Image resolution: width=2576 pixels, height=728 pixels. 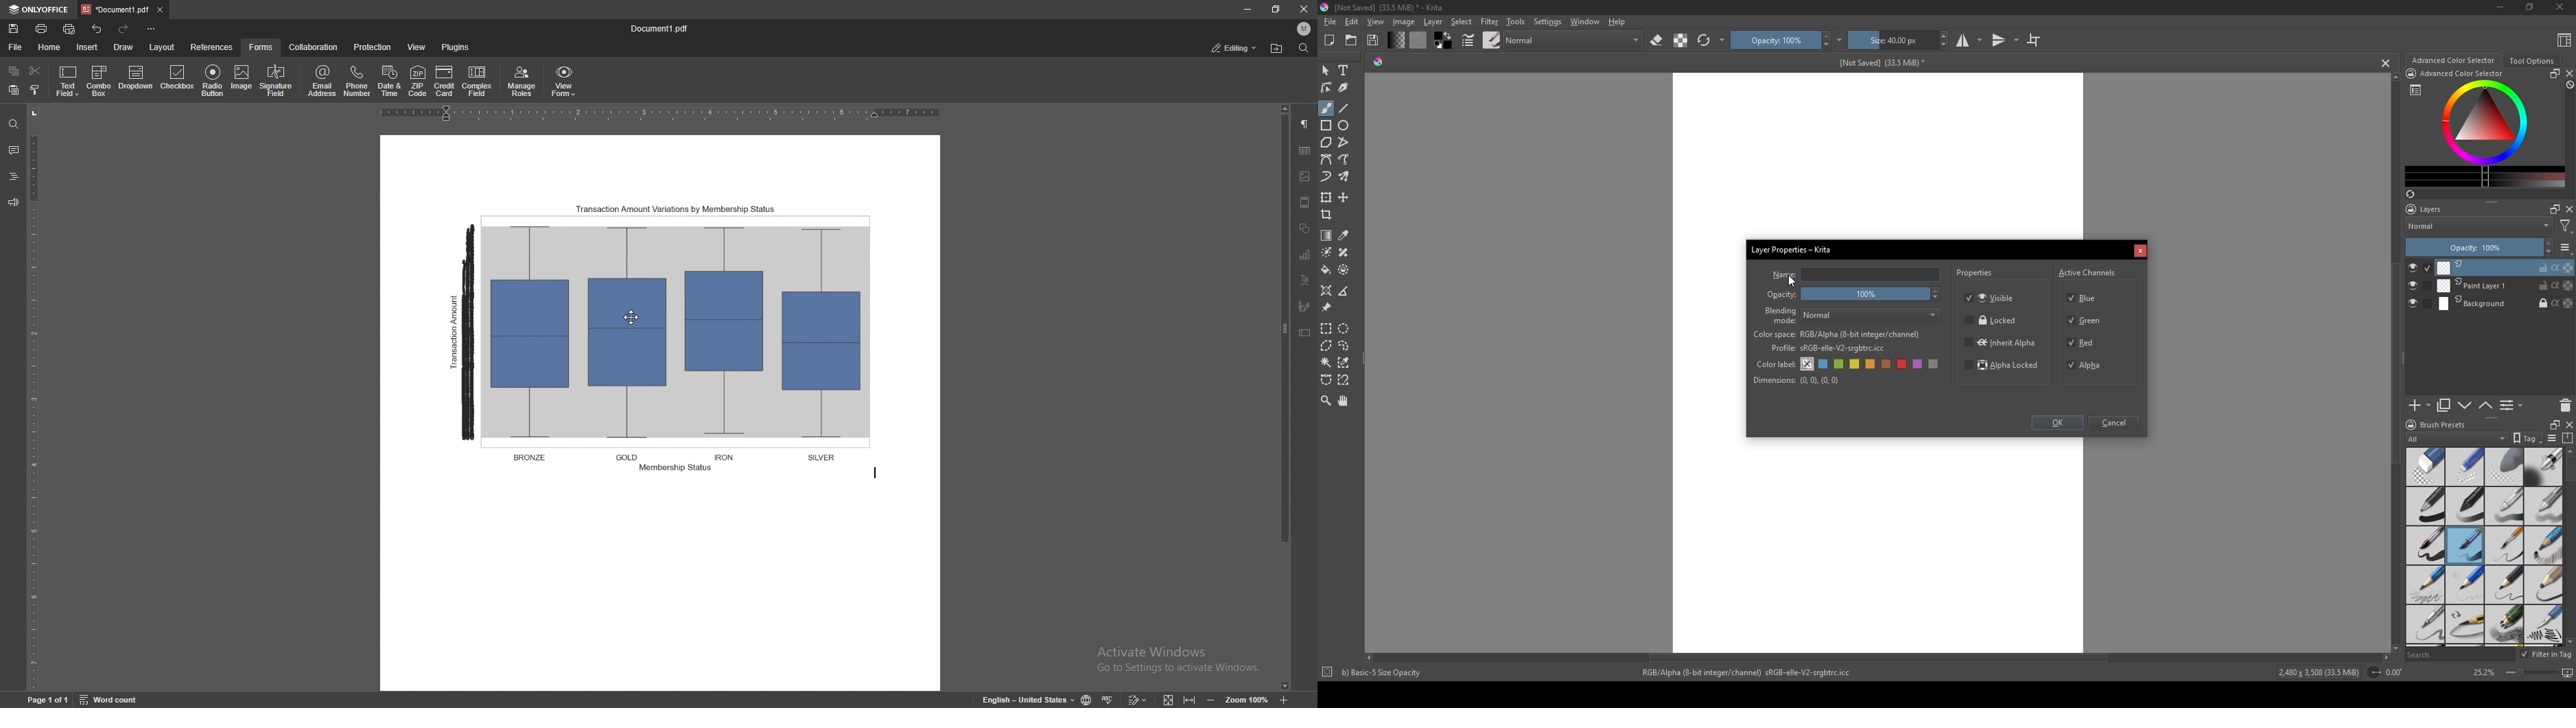 What do you see at coordinates (417, 80) in the screenshot?
I see `zip code` at bounding box center [417, 80].